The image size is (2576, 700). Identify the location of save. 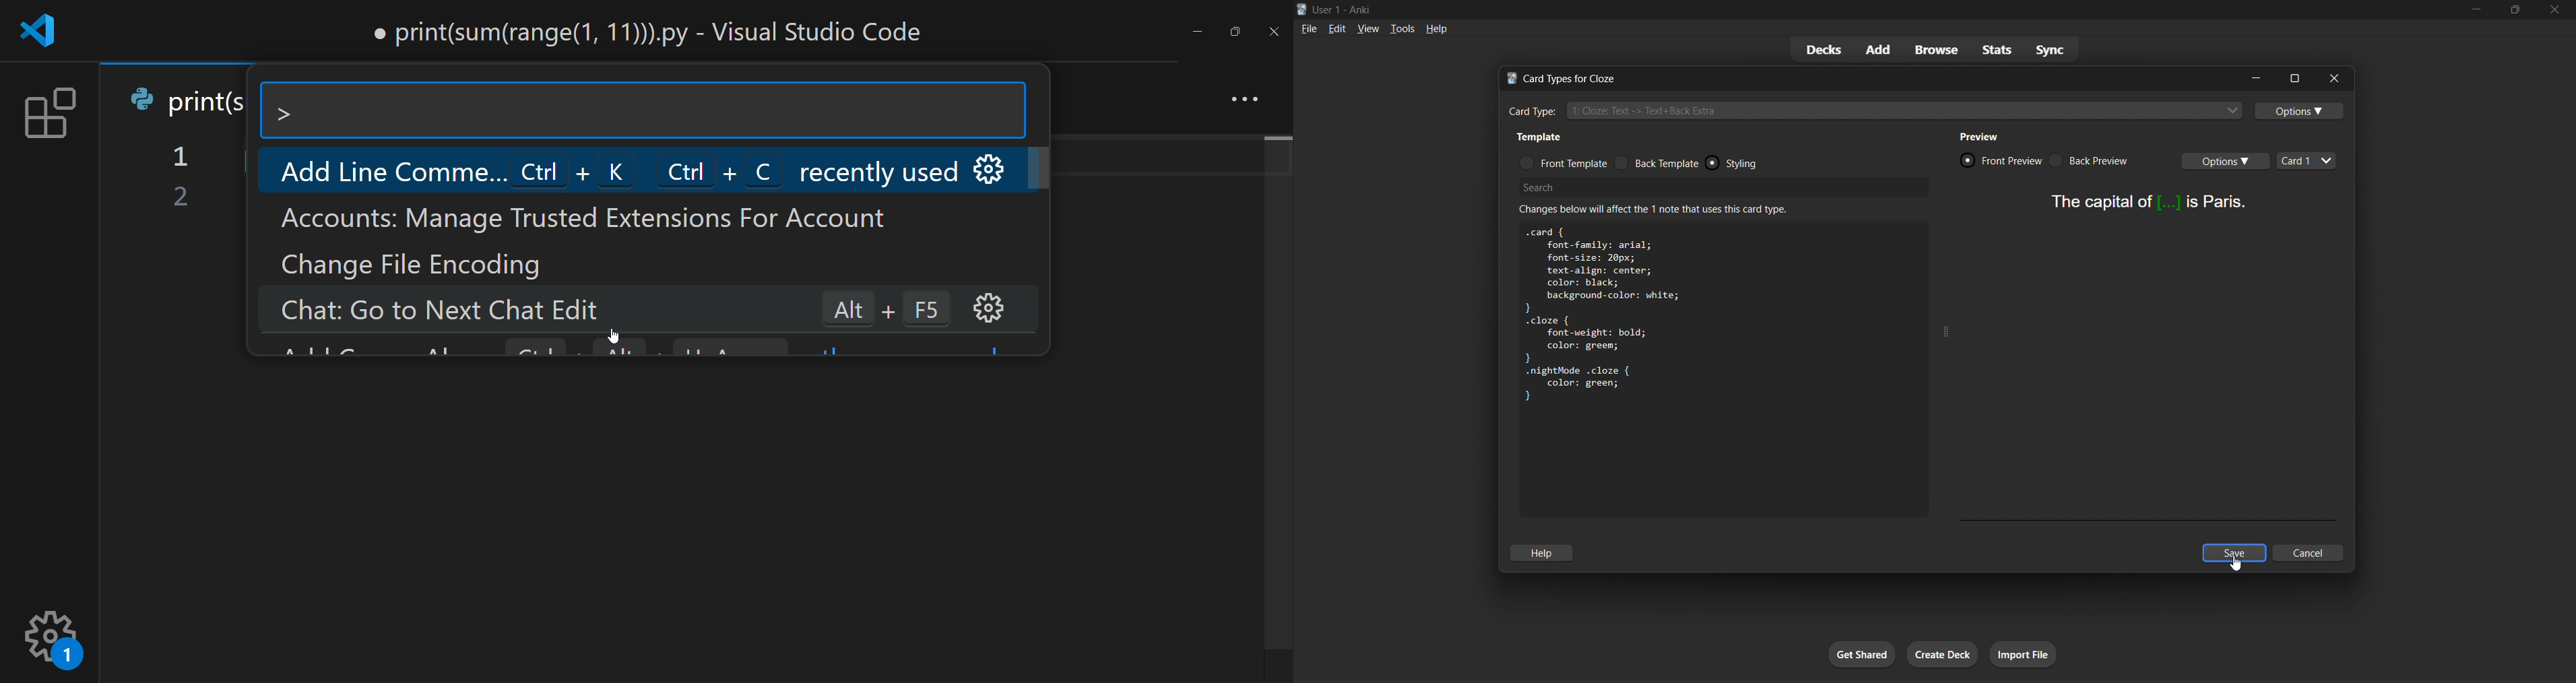
(2237, 554).